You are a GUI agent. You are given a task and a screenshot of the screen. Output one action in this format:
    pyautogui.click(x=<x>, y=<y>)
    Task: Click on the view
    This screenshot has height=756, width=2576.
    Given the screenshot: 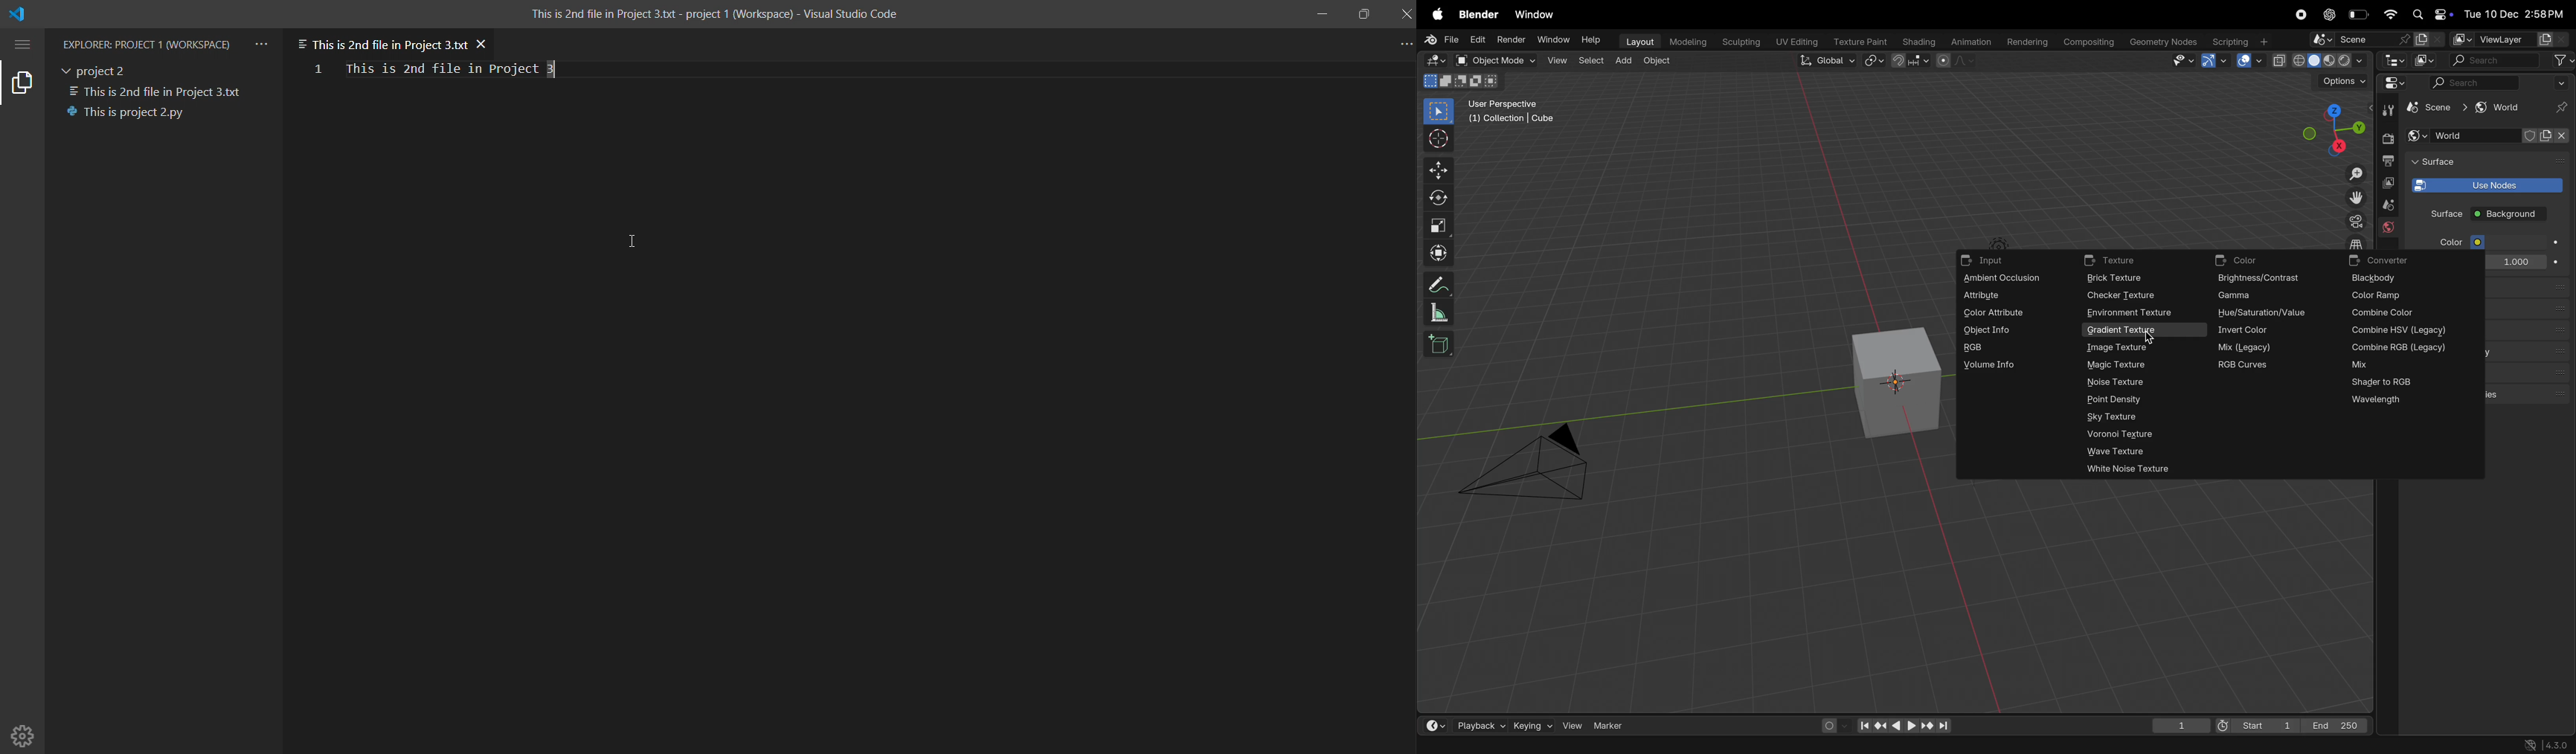 What is the action you would take?
    pyautogui.click(x=1556, y=60)
    